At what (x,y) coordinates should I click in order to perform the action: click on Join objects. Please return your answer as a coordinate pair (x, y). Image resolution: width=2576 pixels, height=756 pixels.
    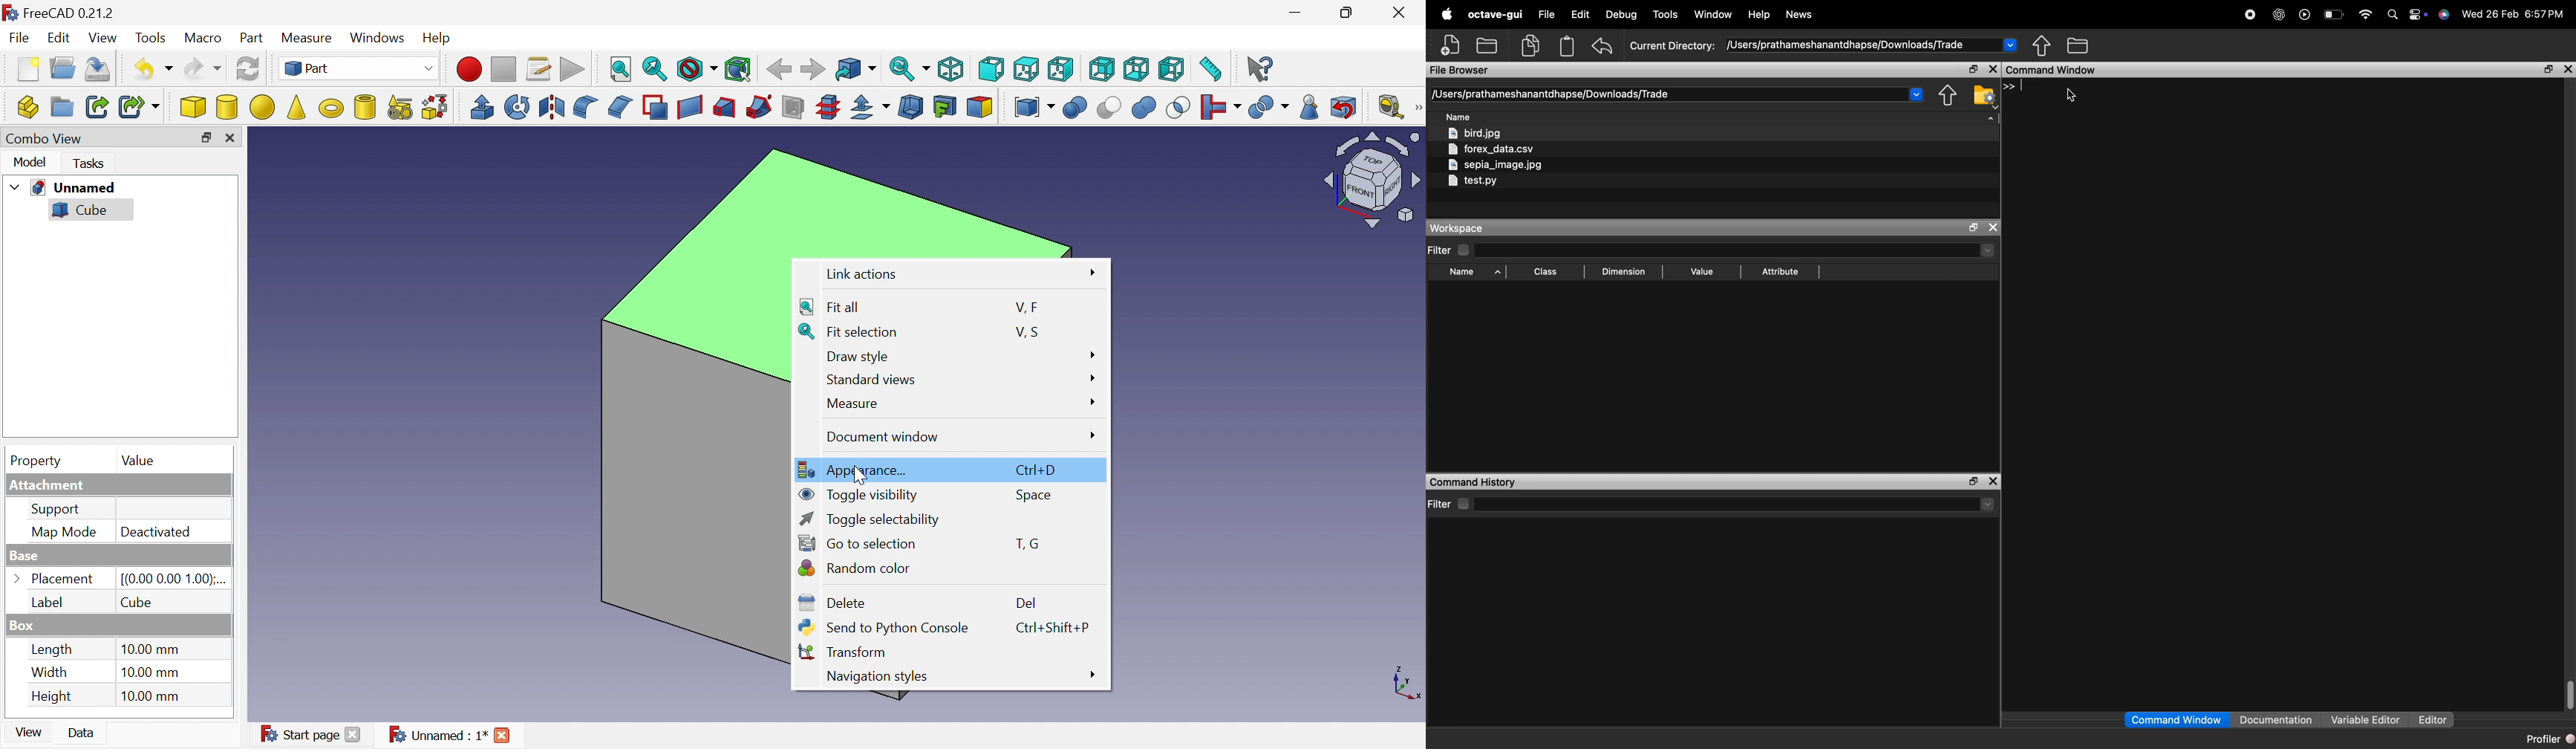
    Looking at the image, I should click on (1223, 107).